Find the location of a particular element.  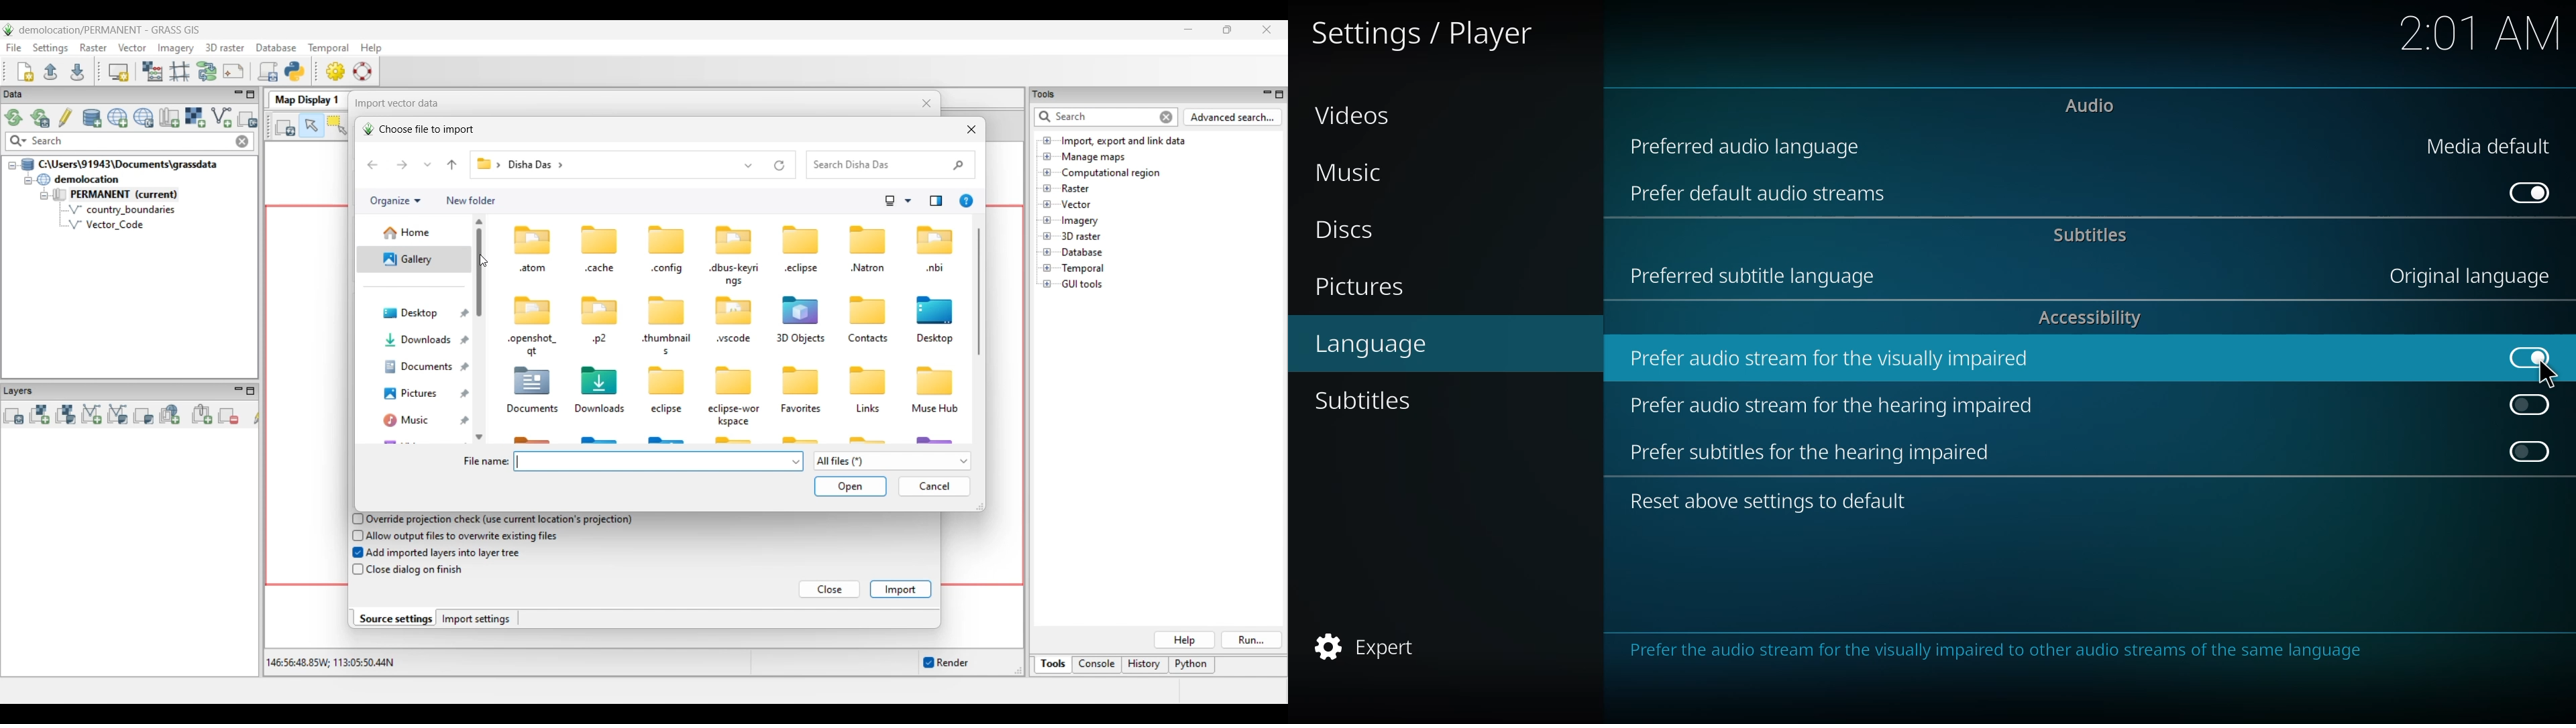

subtitles is located at coordinates (1366, 402).